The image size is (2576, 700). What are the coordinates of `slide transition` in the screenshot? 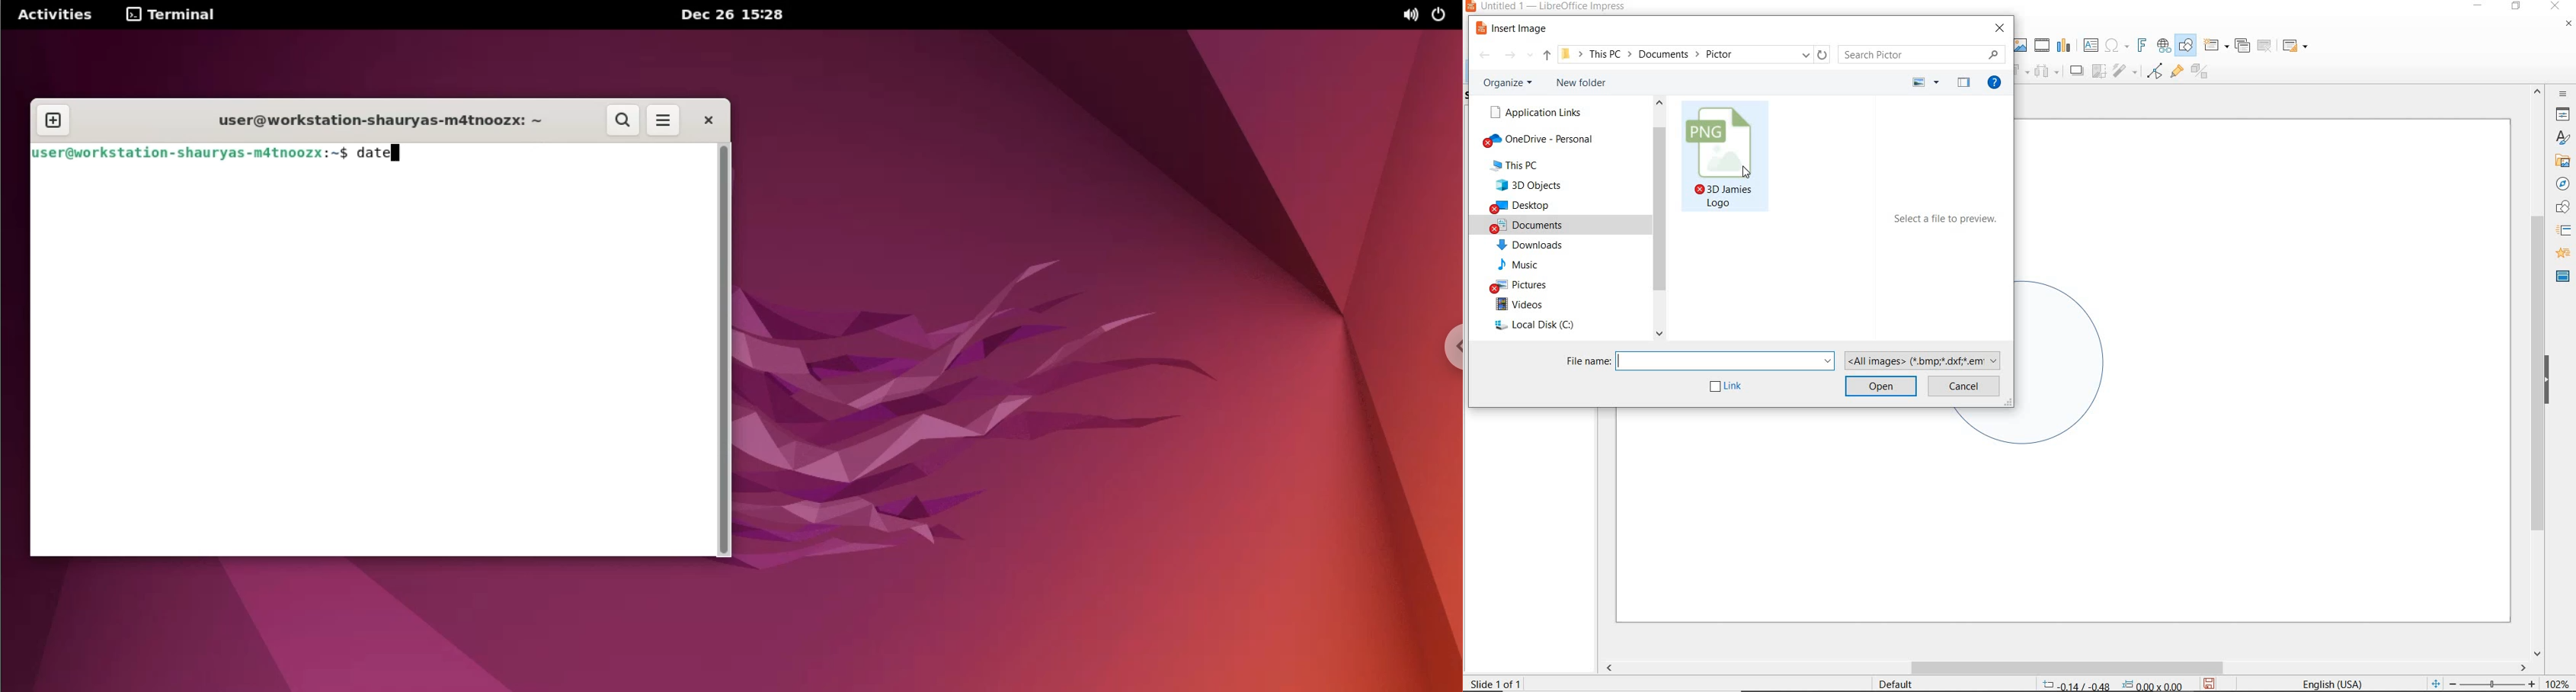 It's located at (2563, 231).